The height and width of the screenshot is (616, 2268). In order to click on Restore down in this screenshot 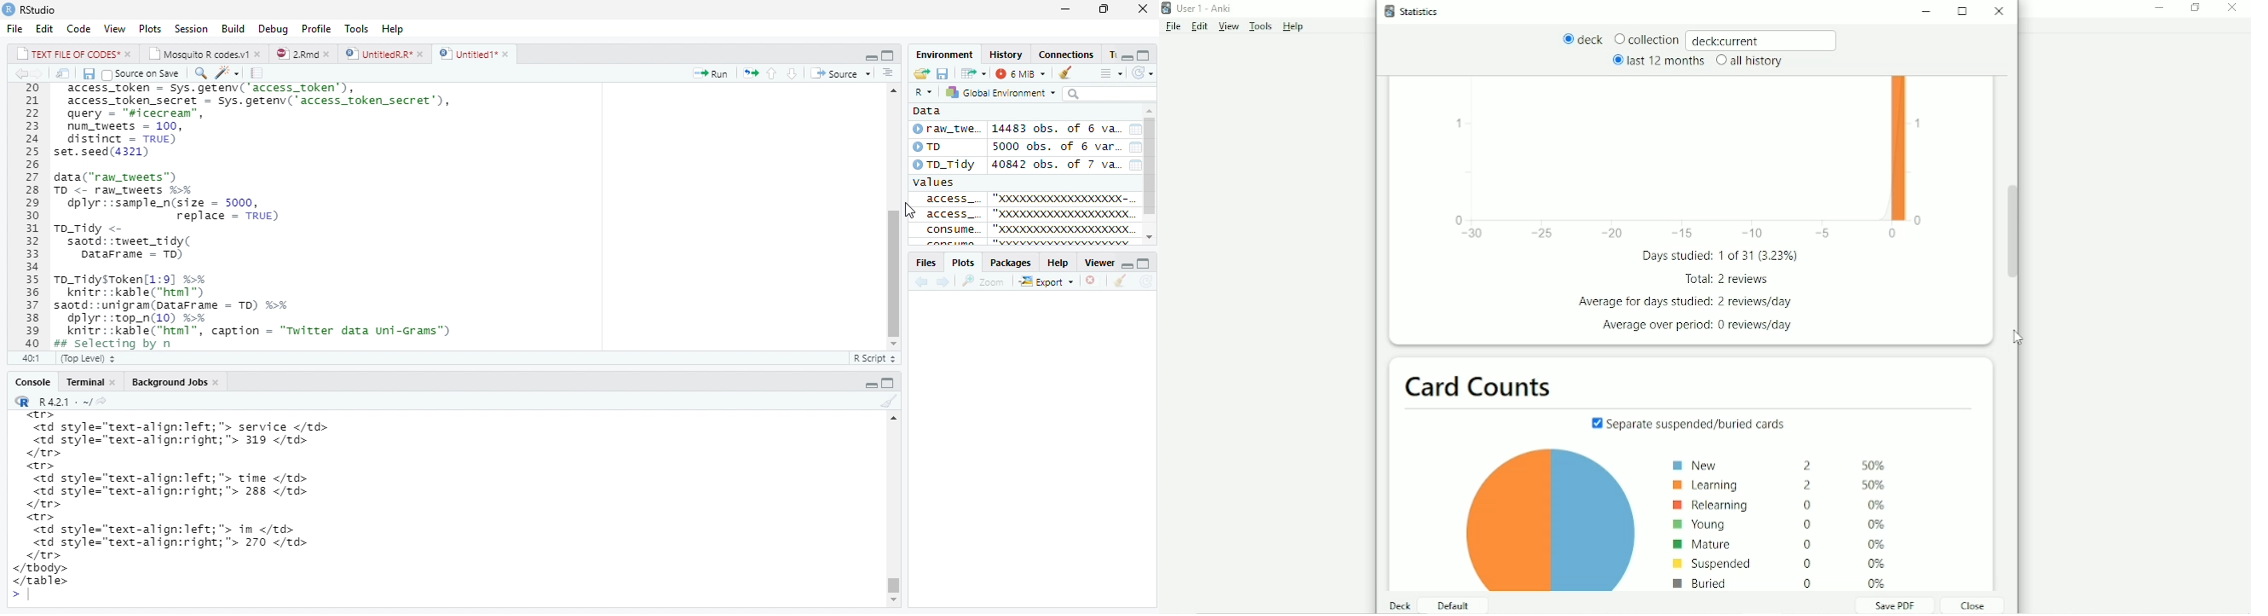, I will do `click(2196, 8)`.